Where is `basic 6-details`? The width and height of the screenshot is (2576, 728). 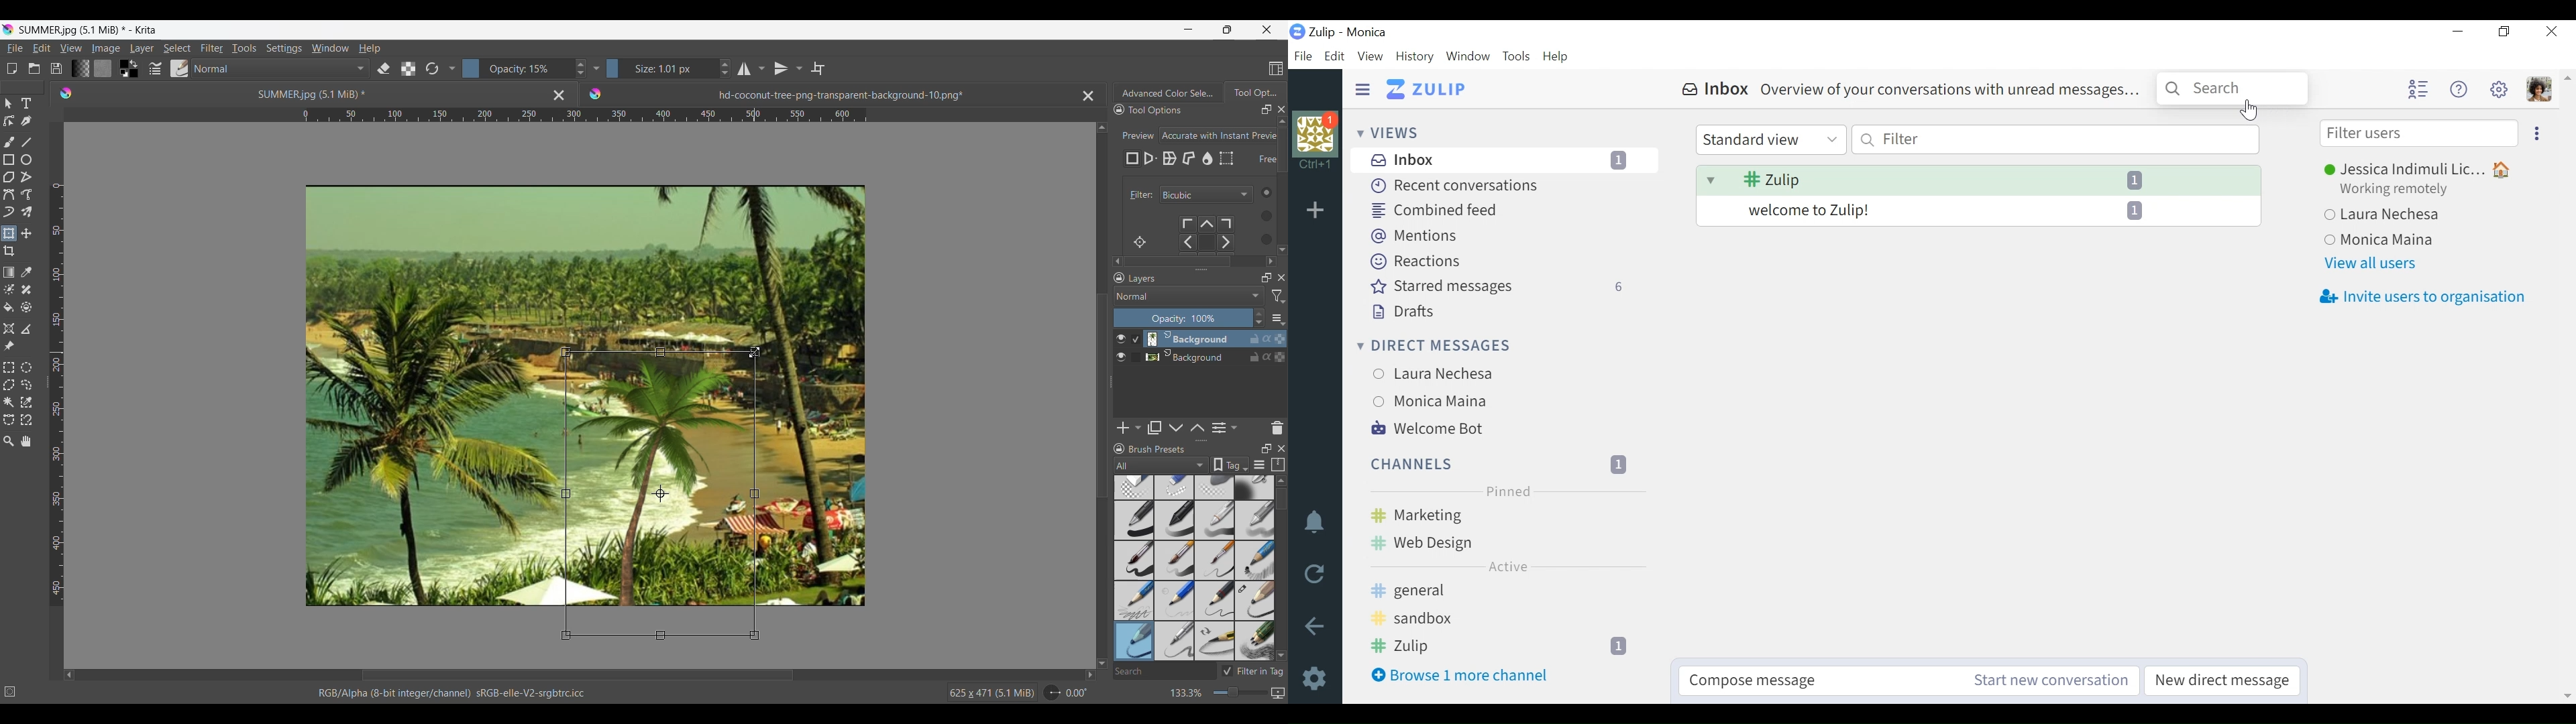
basic 6-details is located at coordinates (1216, 560).